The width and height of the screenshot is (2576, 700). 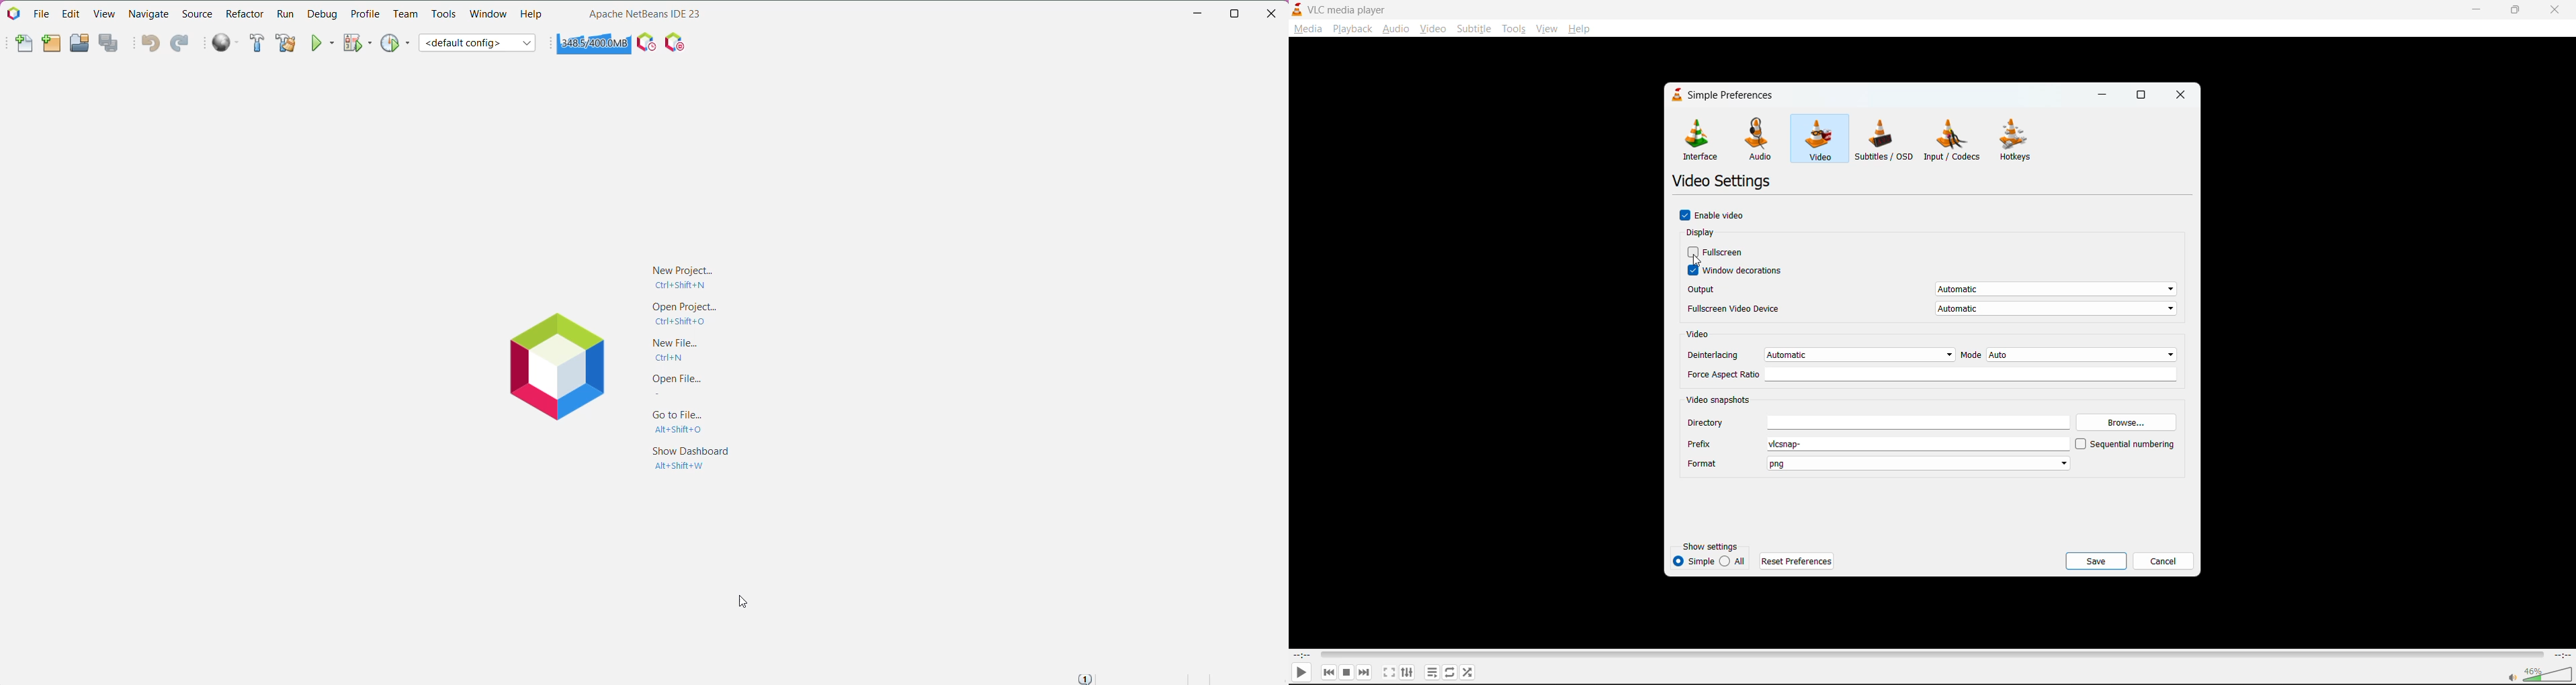 I want to click on fullscreen, so click(x=1387, y=672).